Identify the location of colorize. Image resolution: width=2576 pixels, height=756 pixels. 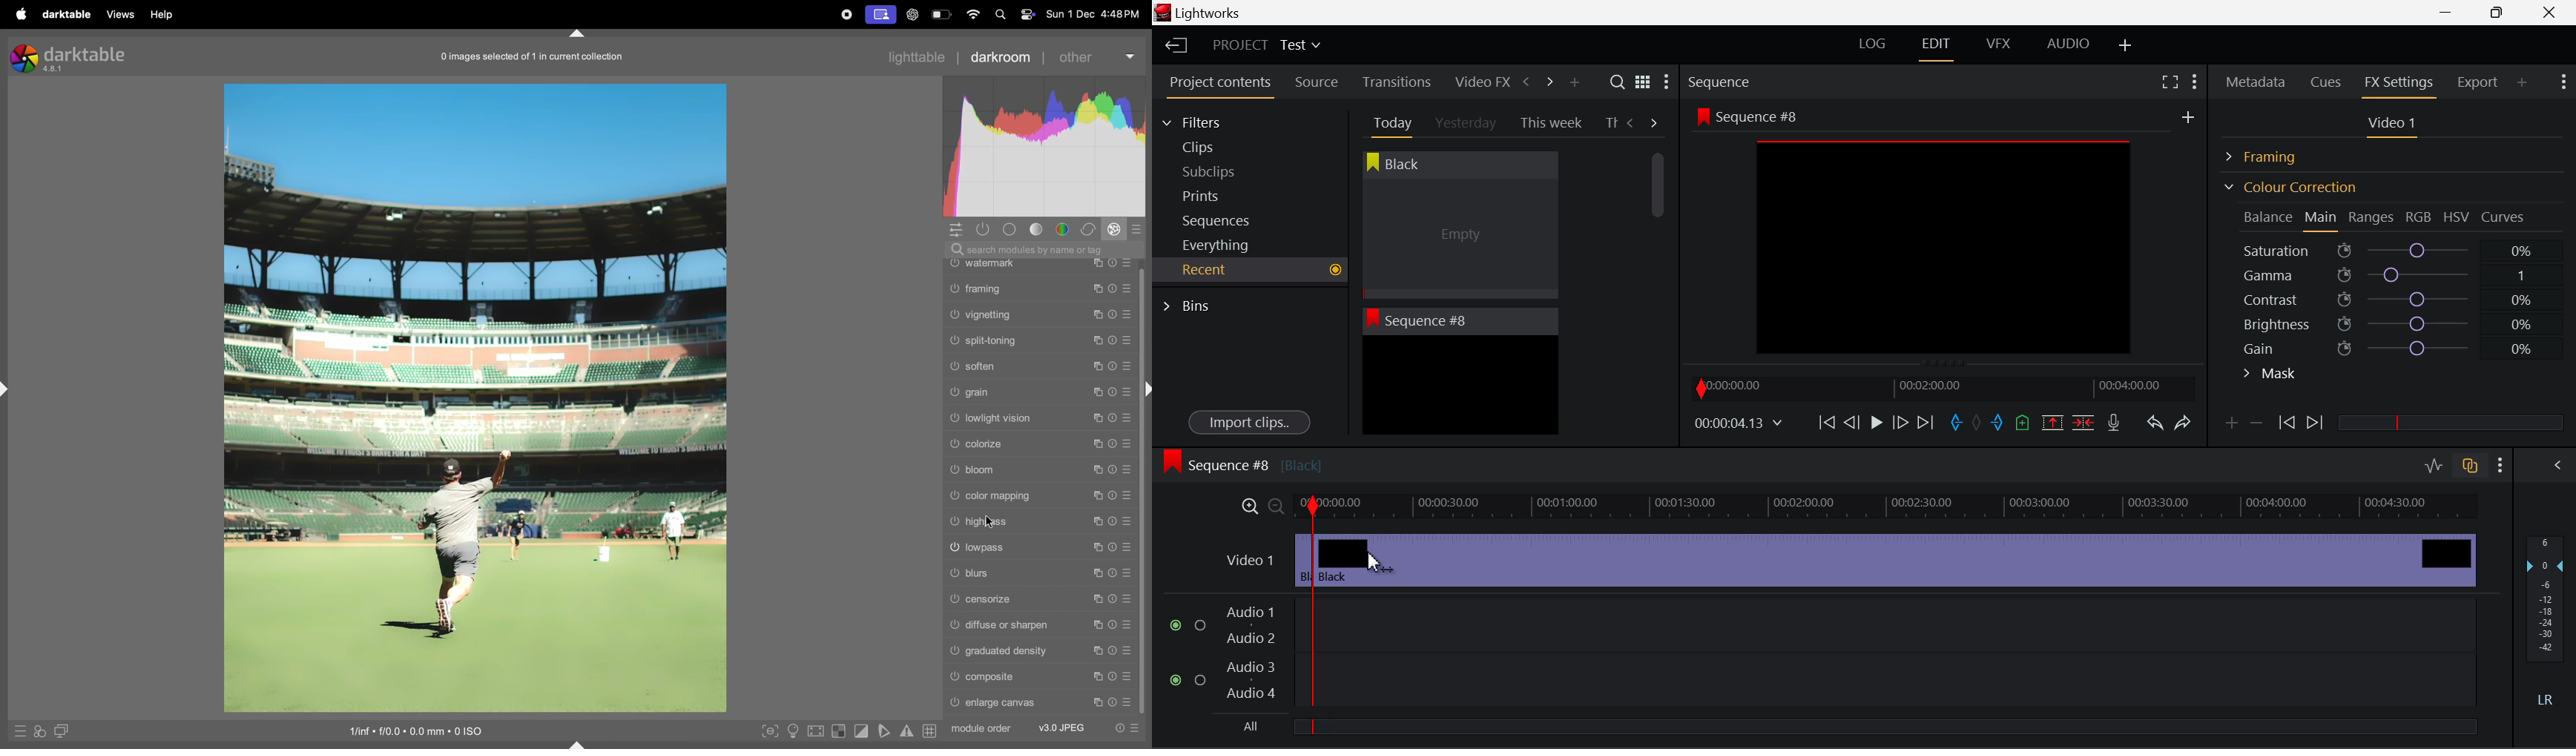
(1042, 445).